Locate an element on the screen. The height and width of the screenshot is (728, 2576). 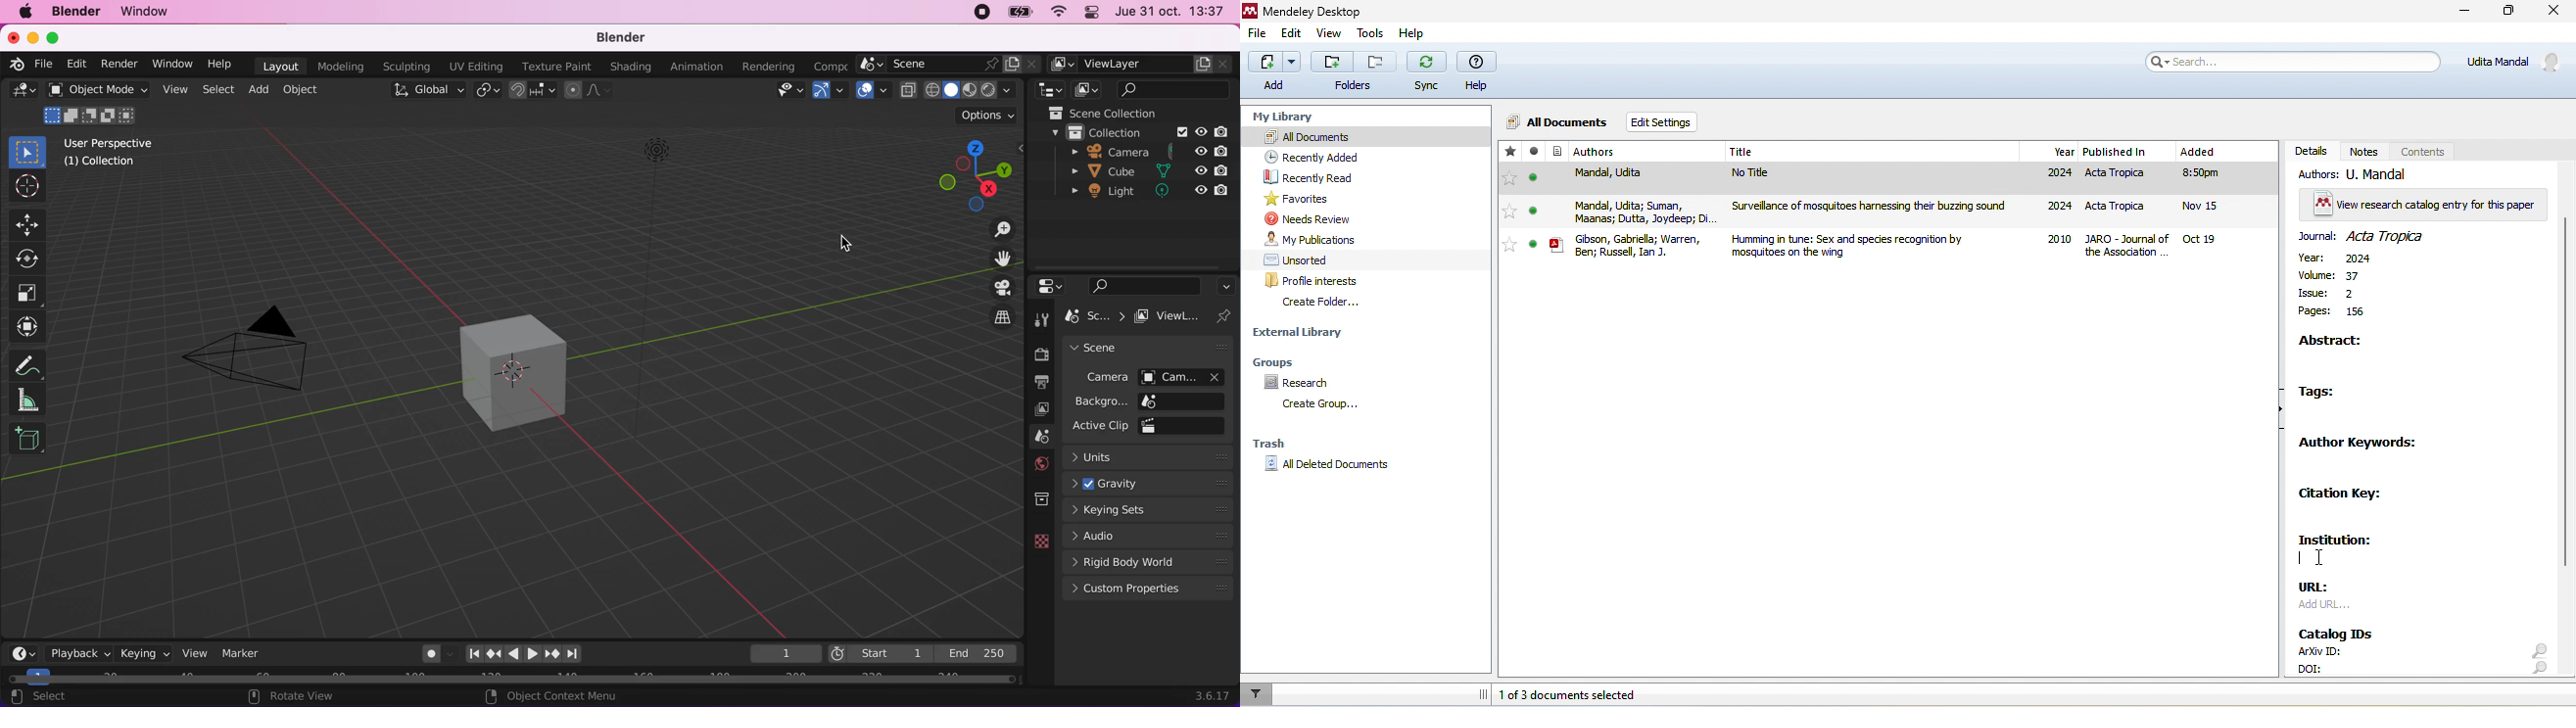
author keywords is located at coordinates (2361, 445).